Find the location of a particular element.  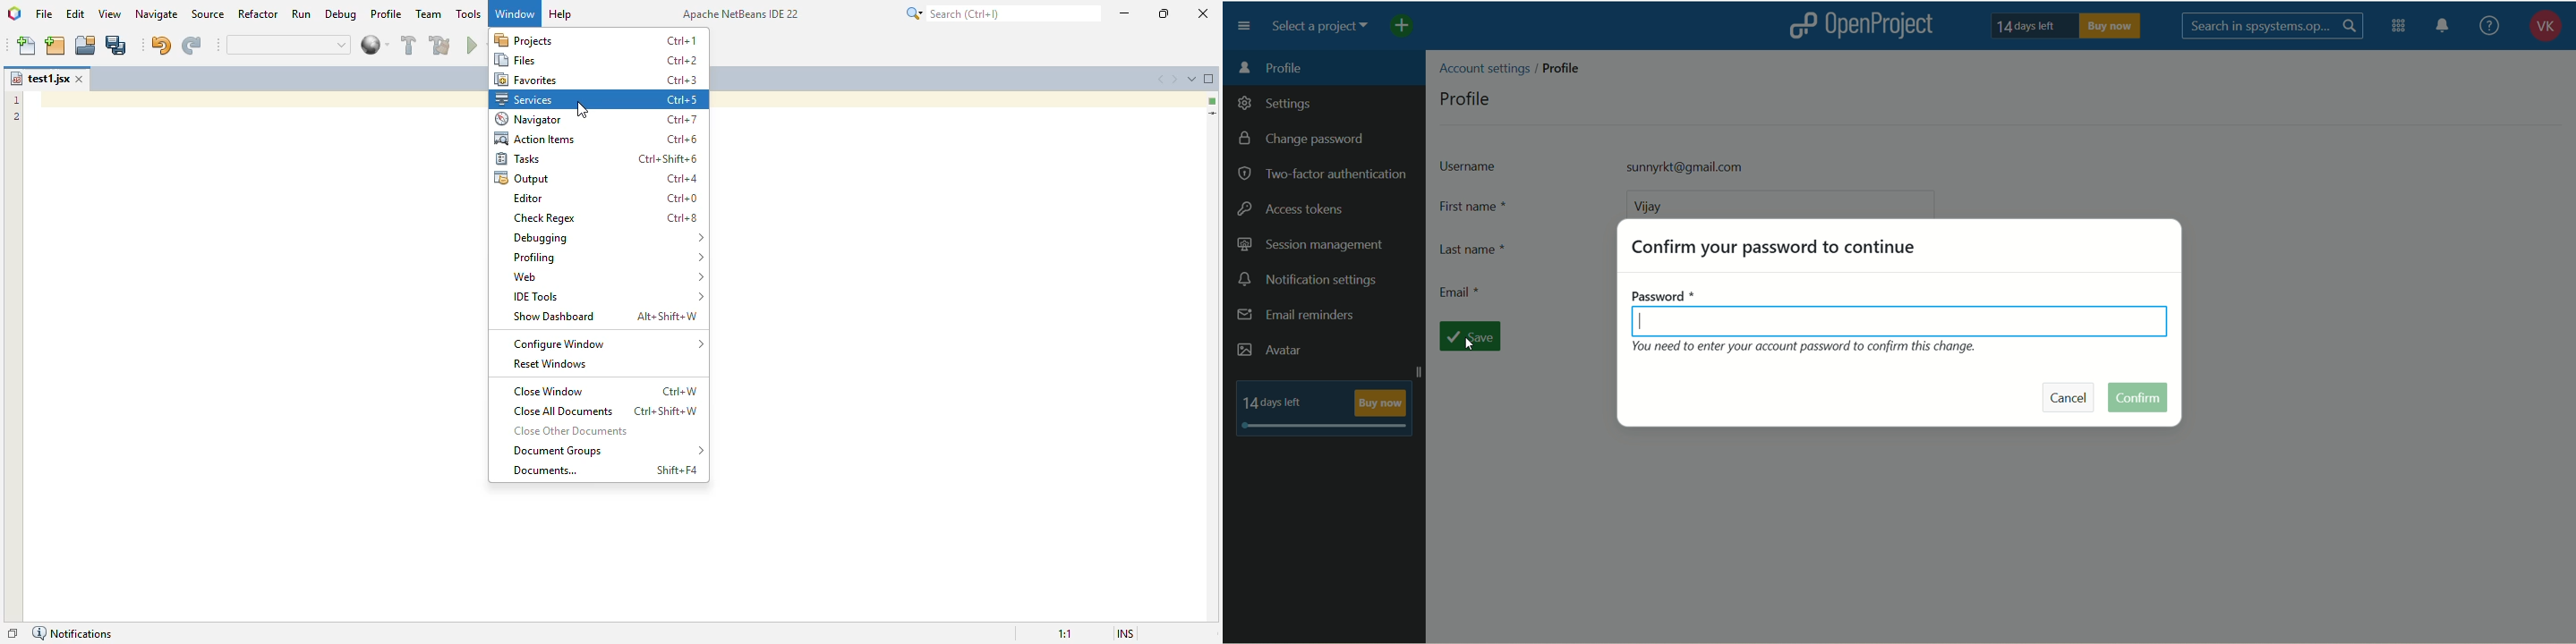

web is located at coordinates (608, 276).